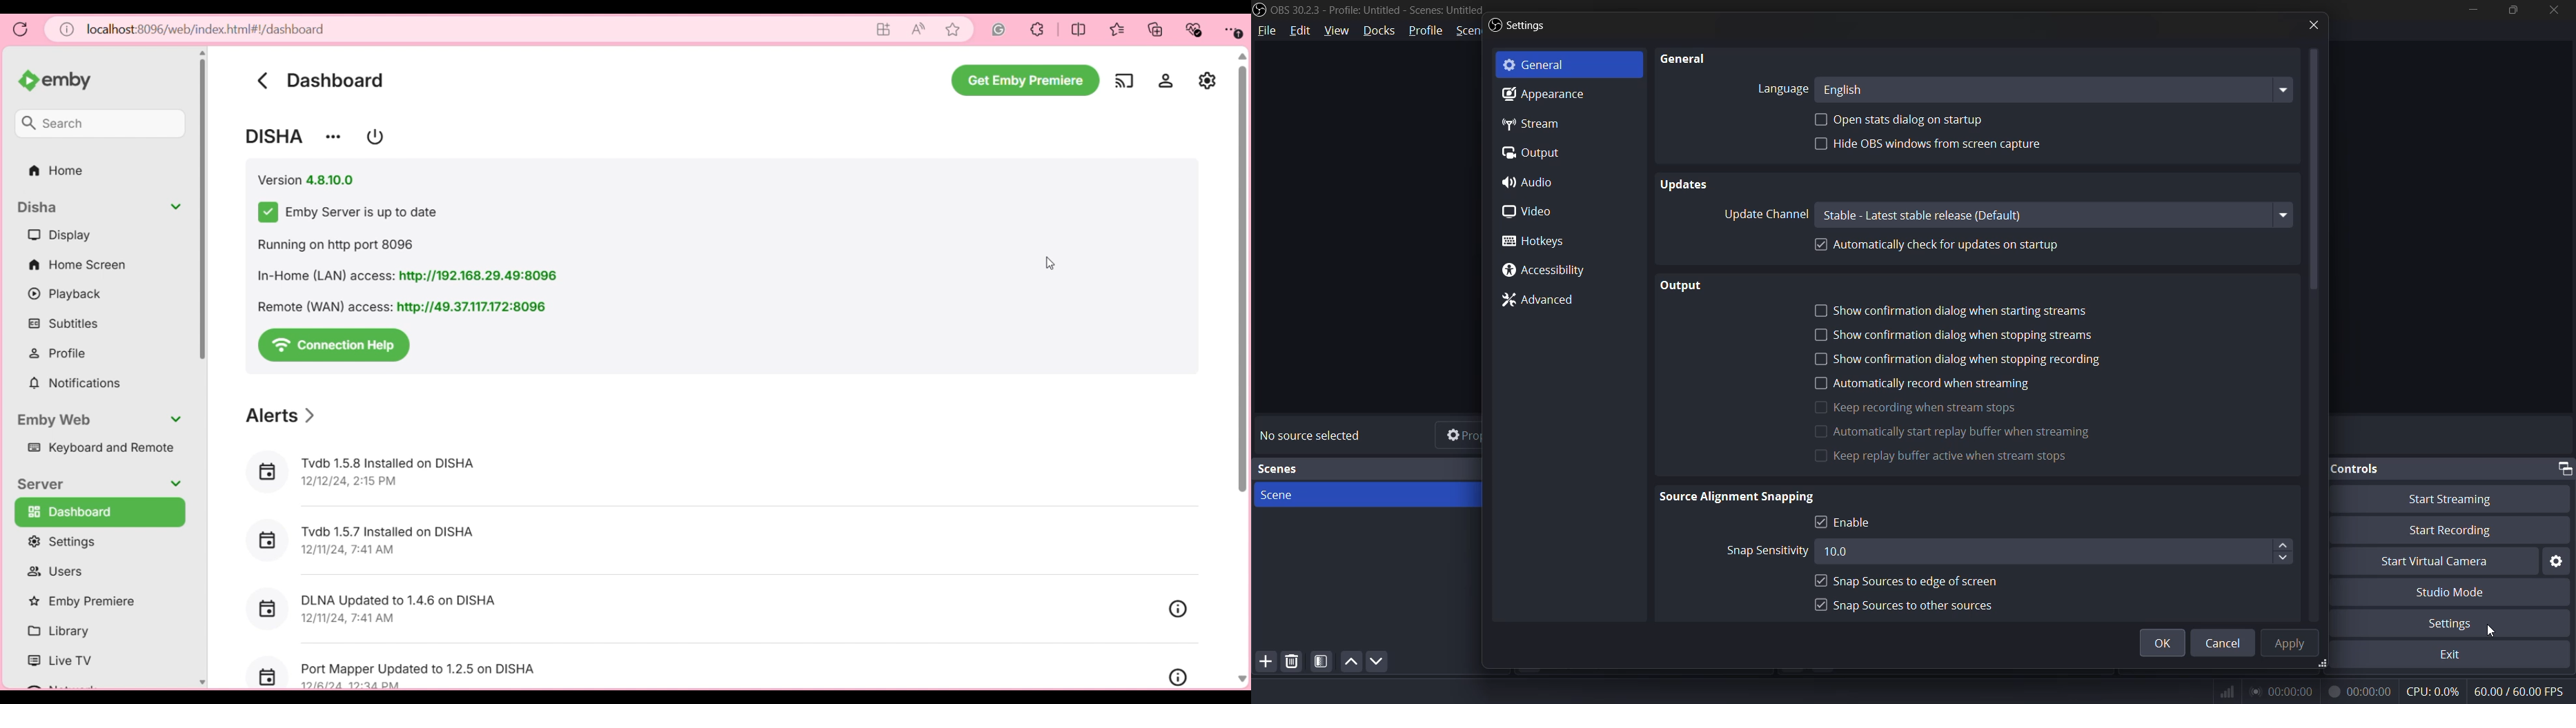  What do you see at coordinates (1953, 246) in the screenshot?
I see `automatically check for updates on startup` at bounding box center [1953, 246].